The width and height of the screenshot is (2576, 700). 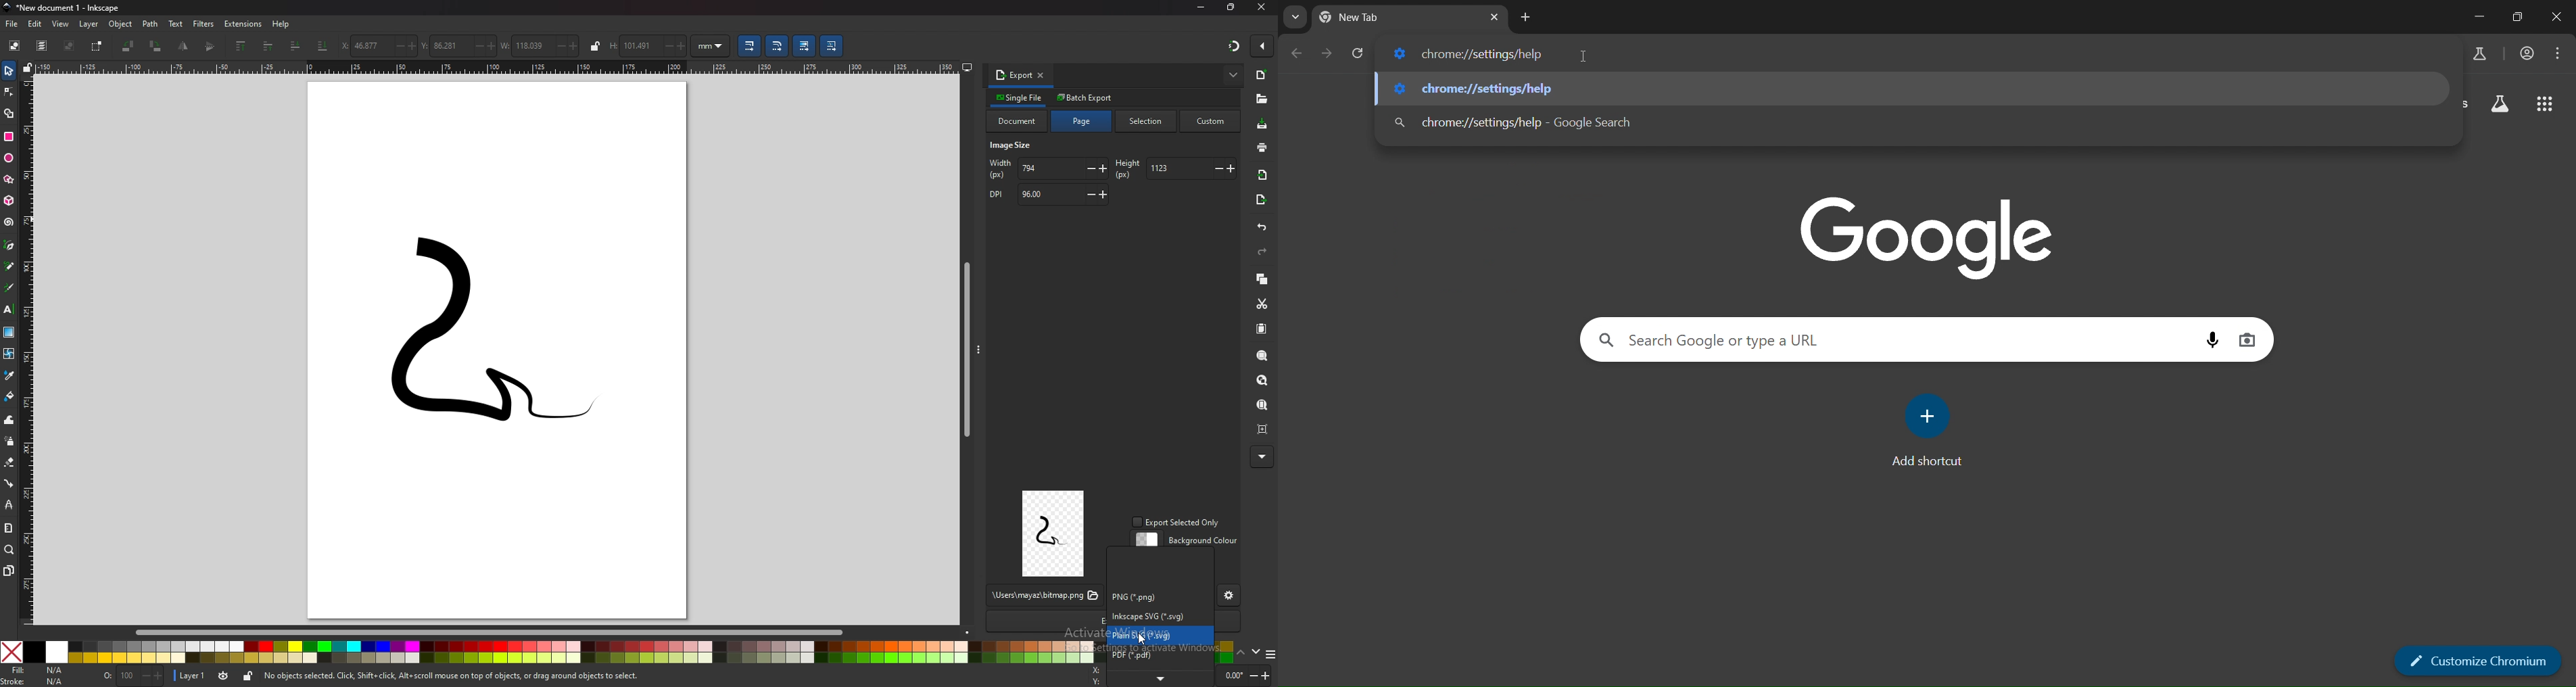 I want to click on selection, so click(x=1148, y=120).